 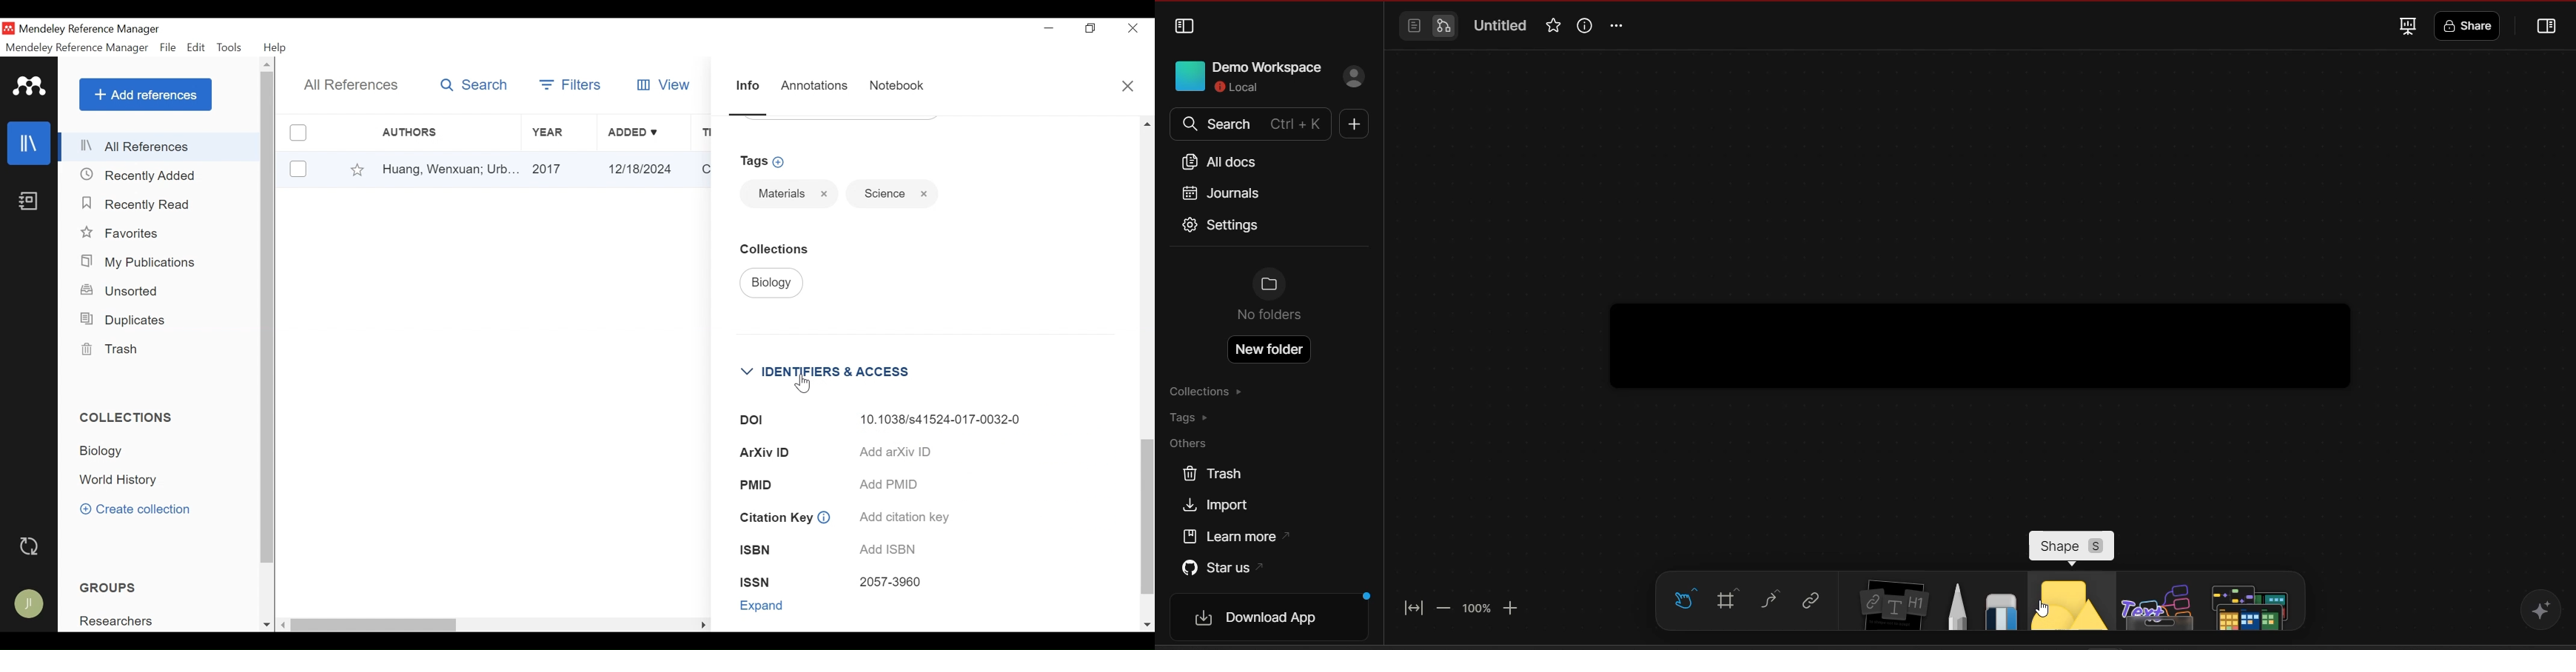 I want to click on learn more, so click(x=1241, y=537).